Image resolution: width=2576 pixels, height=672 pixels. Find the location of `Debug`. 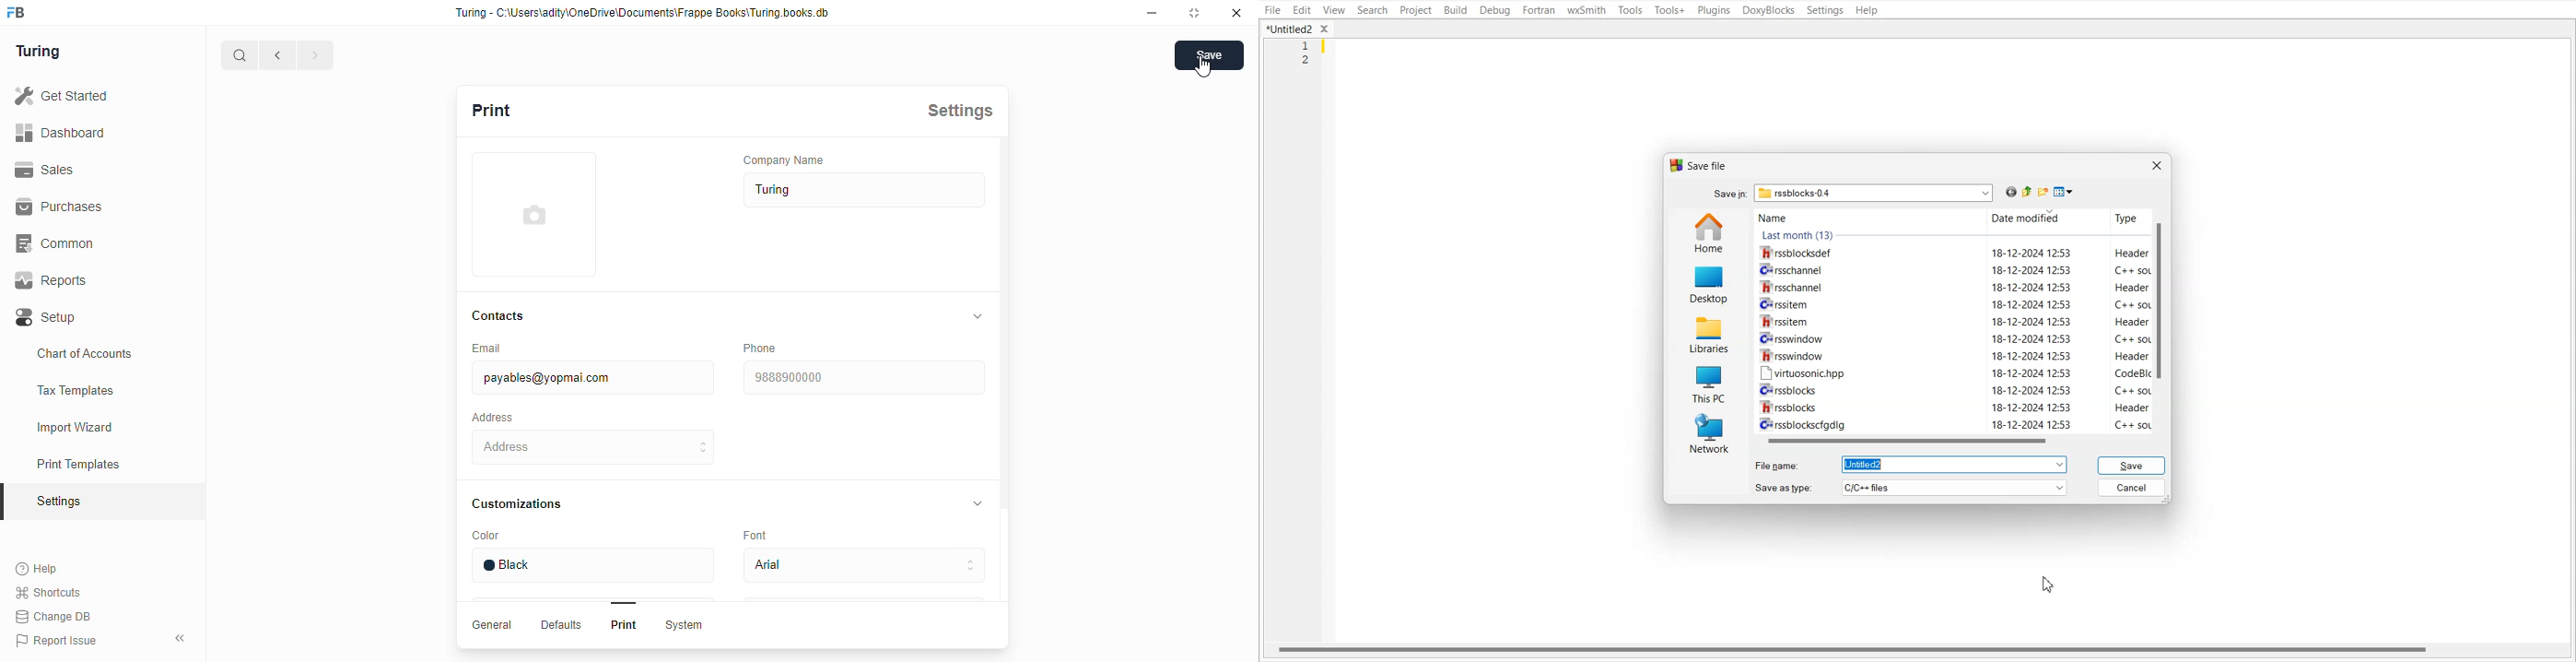

Debug is located at coordinates (1495, 10).